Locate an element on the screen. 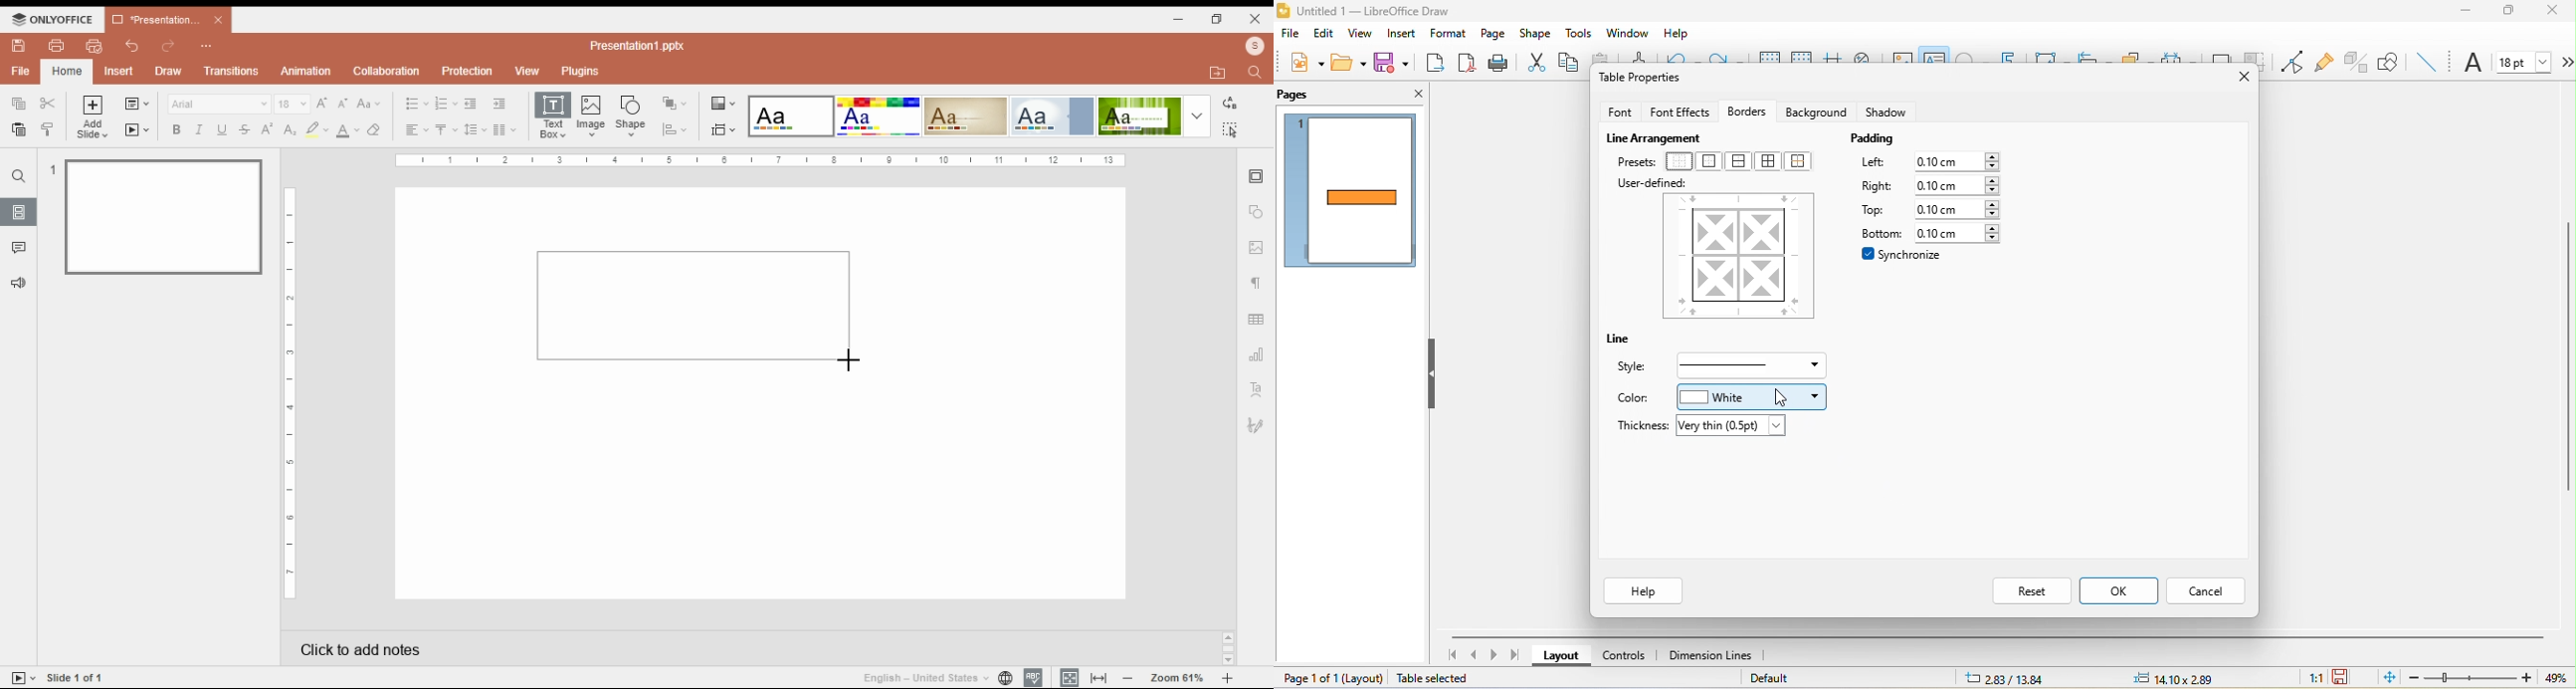 The image size is (2576, 700). border style is located at coordinates (1744, 256).